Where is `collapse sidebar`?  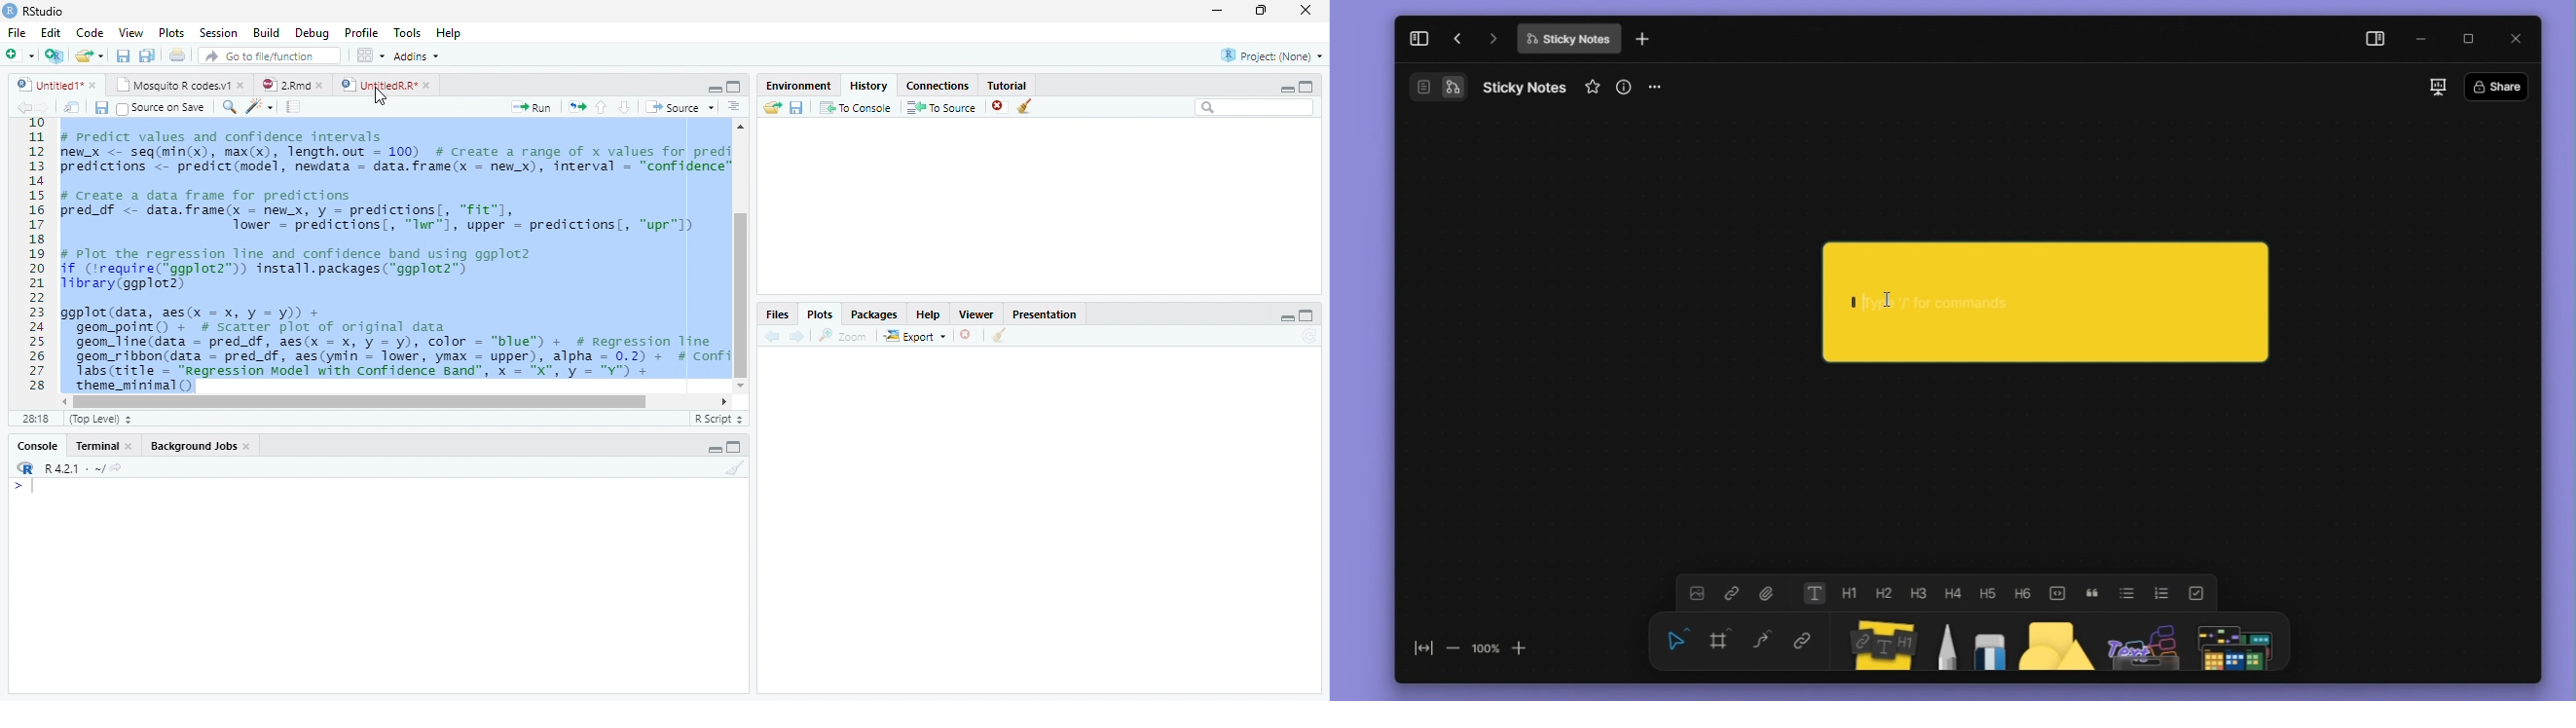 collapse sidebar is located at coordinates (1418, 46).